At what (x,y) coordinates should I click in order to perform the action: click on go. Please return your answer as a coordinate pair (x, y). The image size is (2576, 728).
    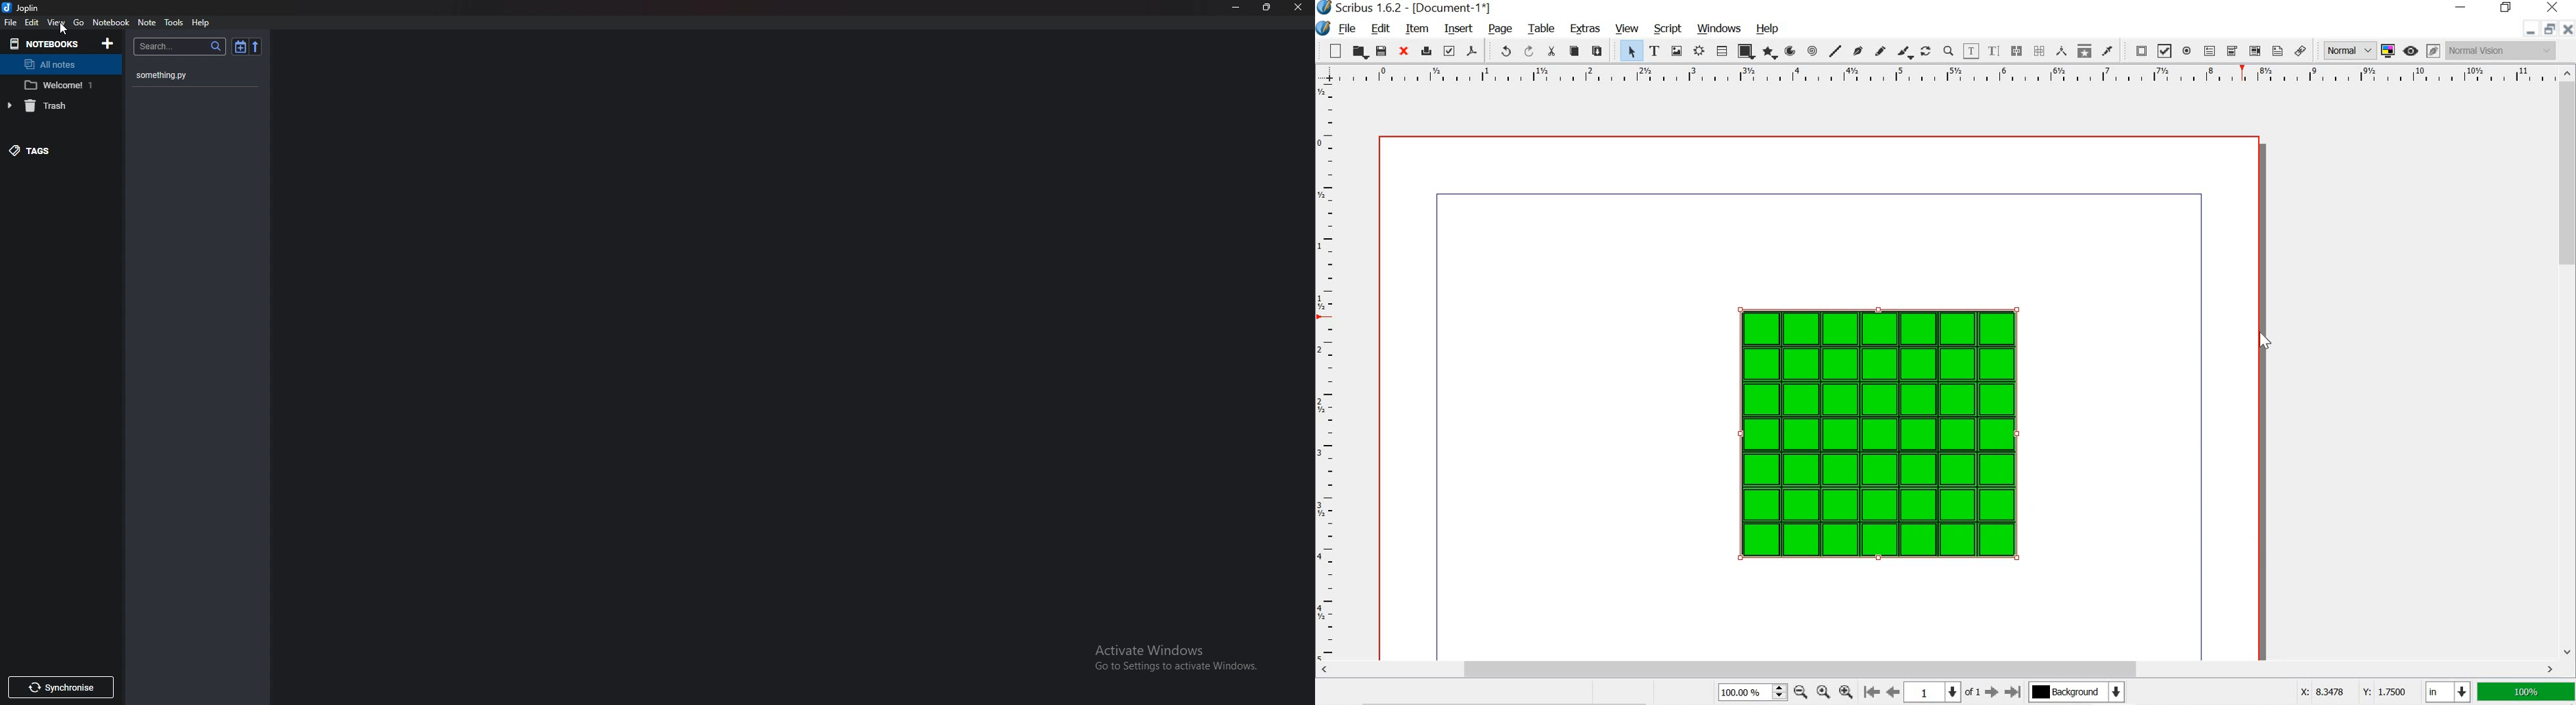
    Looking at the image, I should click on (79, 22).